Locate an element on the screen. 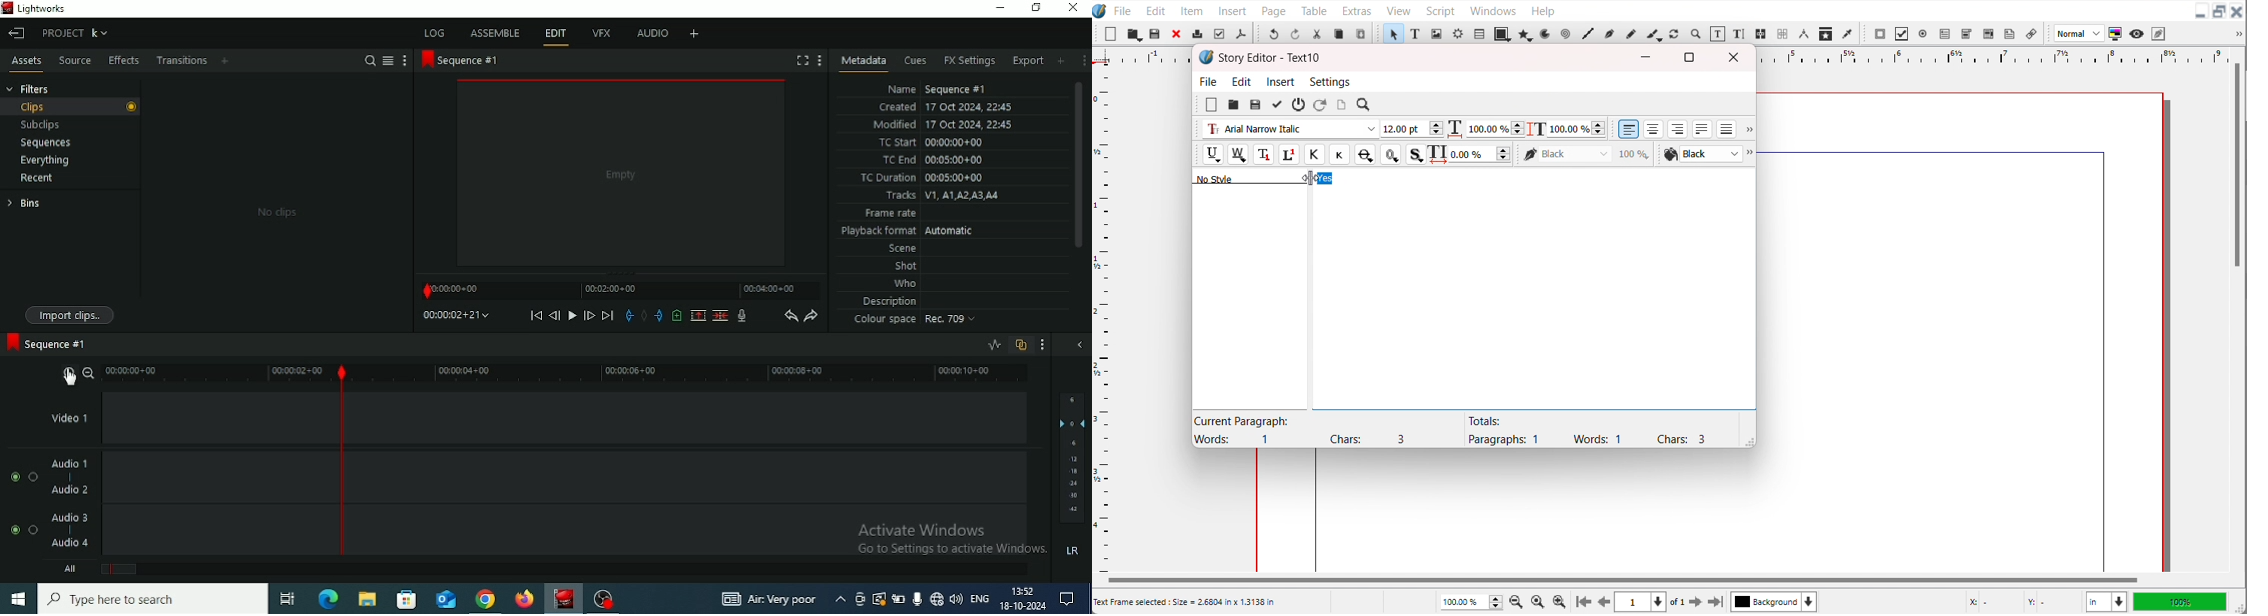 The image size is (2268, 616). Everything is located at coordinates (44, 160).